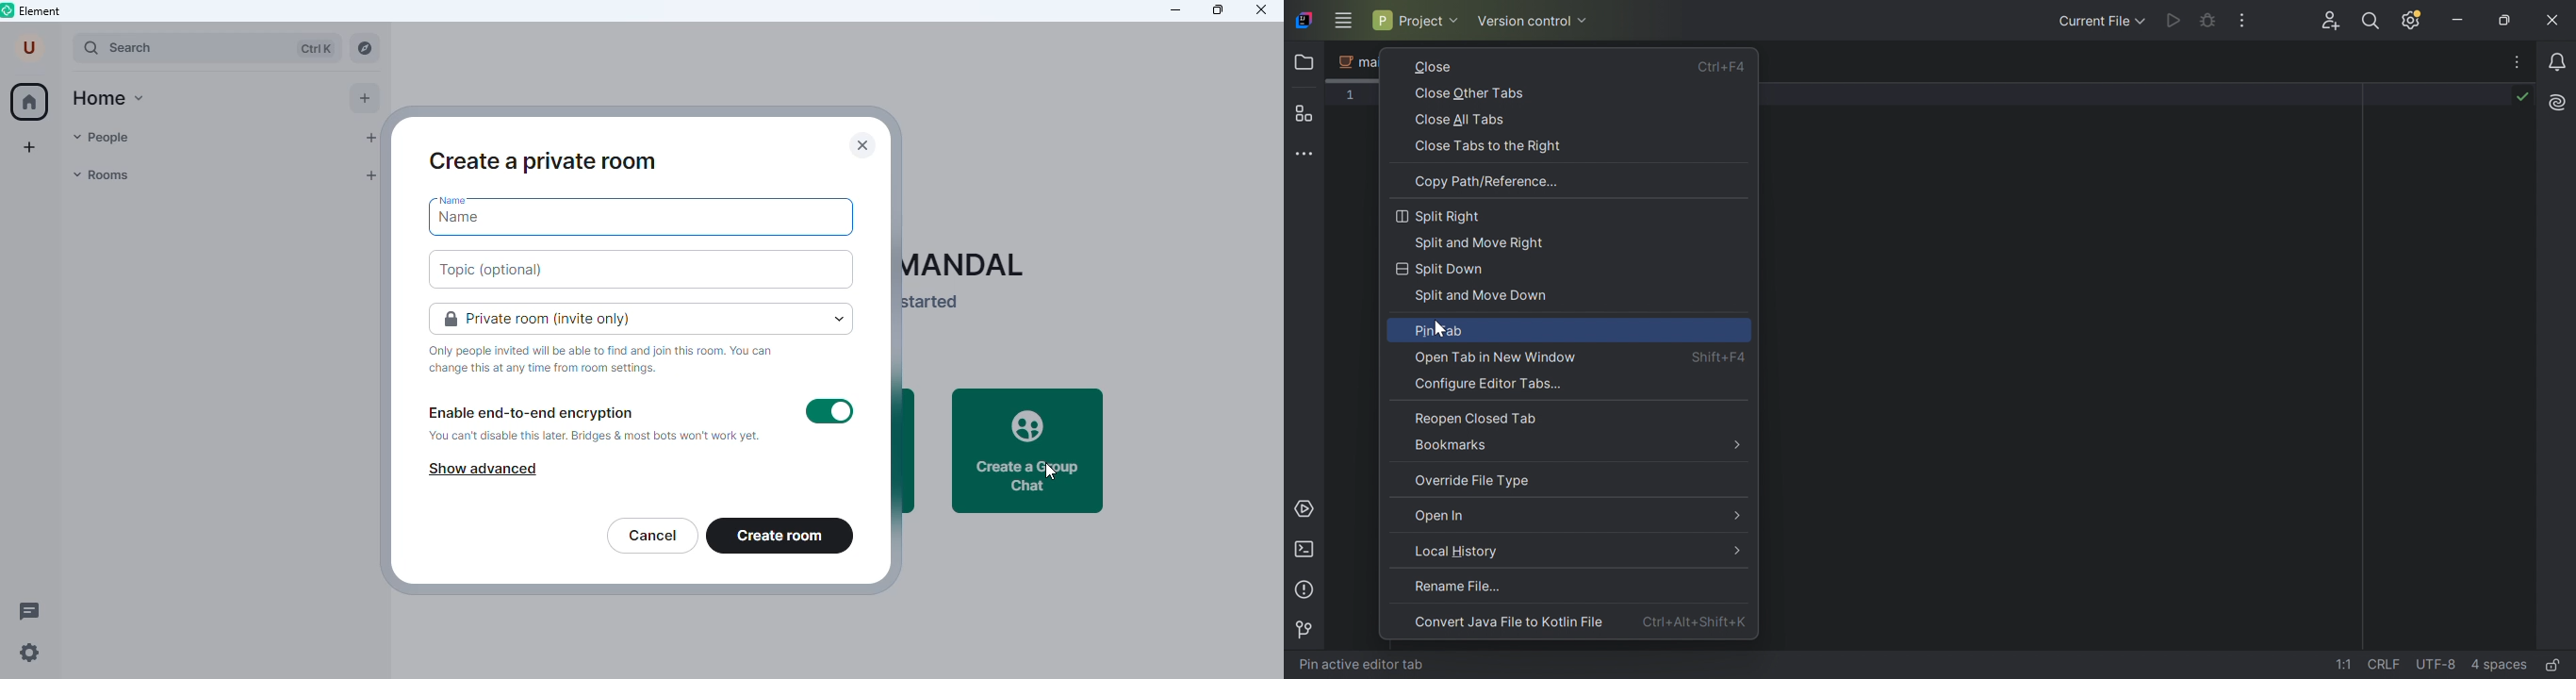 The image size is (2576, 700). Describe the element at coordinates (2333, 22) in the screenshot. I see `Code with me` at that location.